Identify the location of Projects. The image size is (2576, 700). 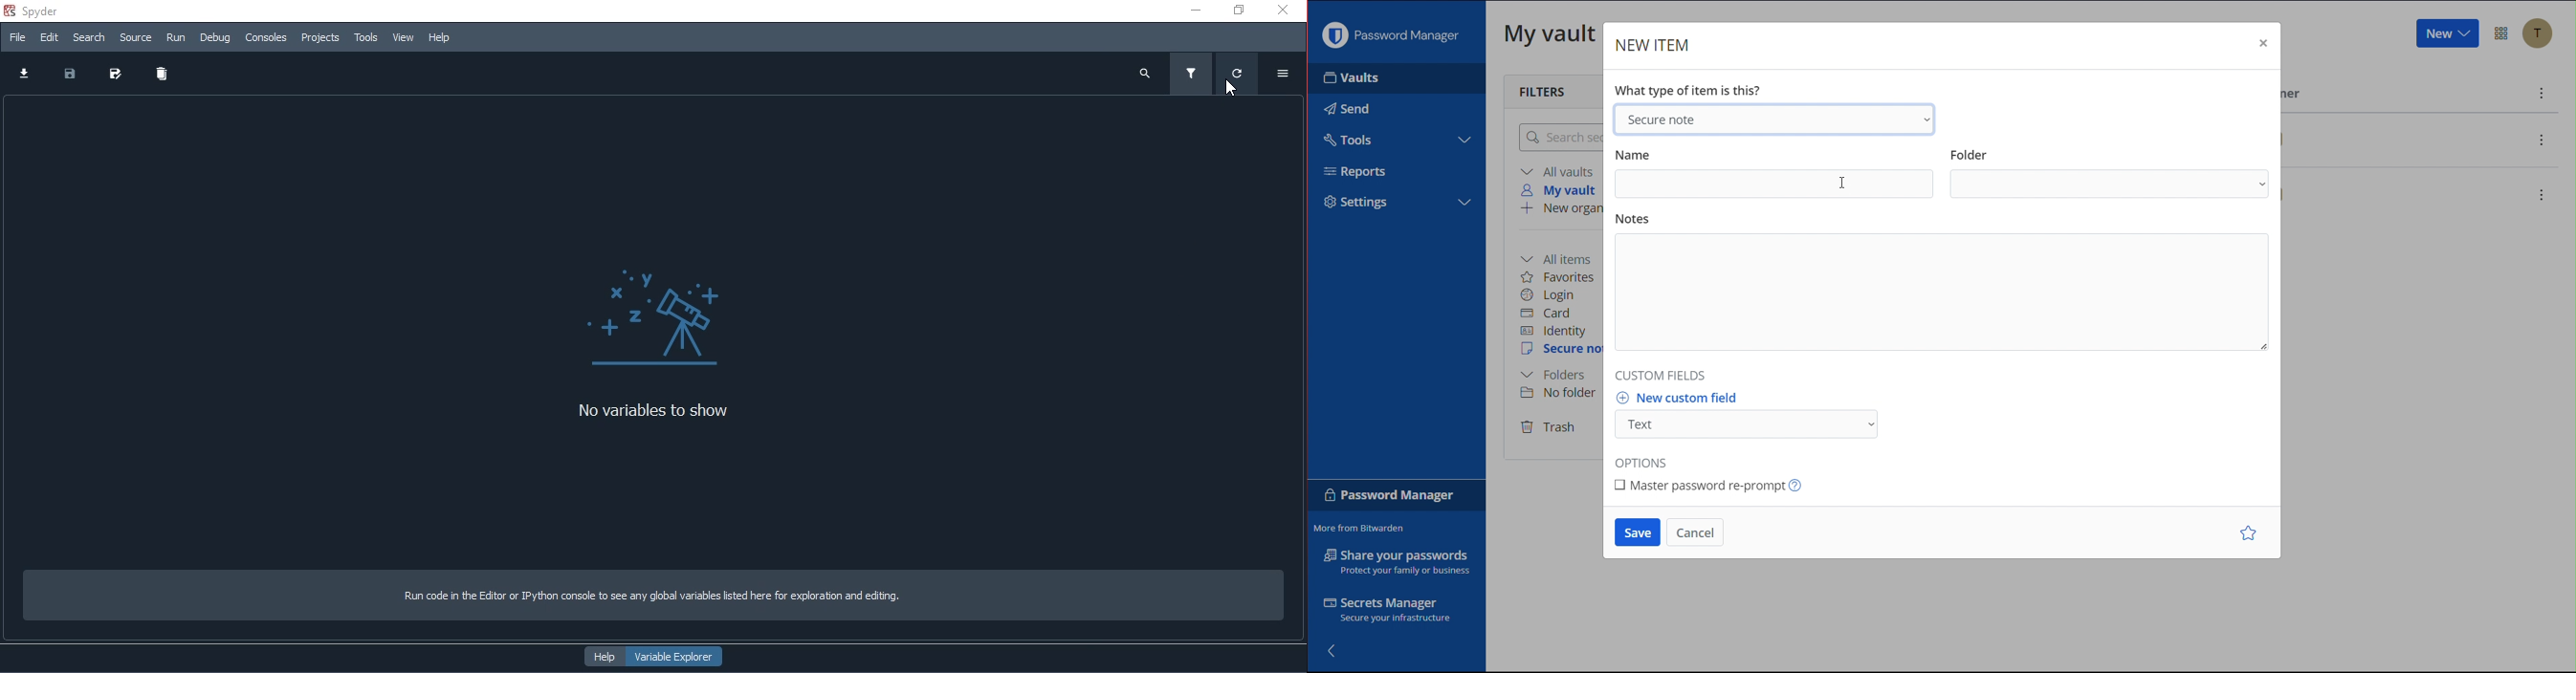
(320, 38).